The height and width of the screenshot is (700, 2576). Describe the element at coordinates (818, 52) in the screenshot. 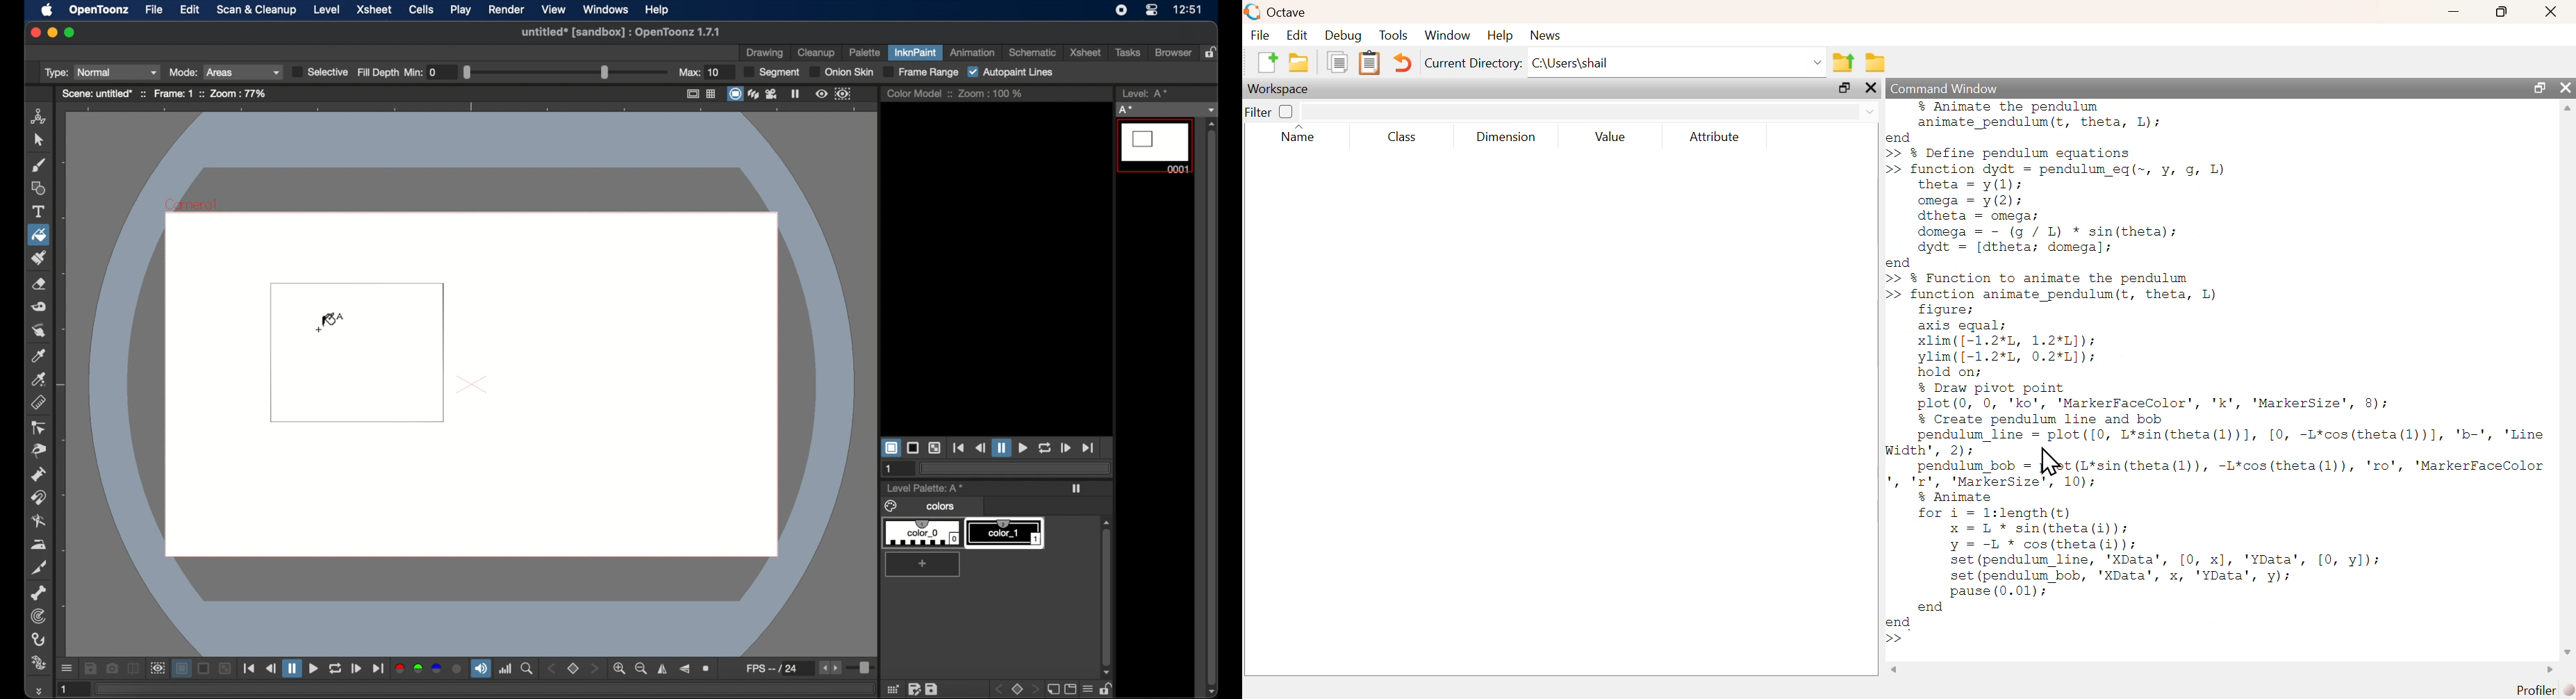

I see `cleanup` at that location.